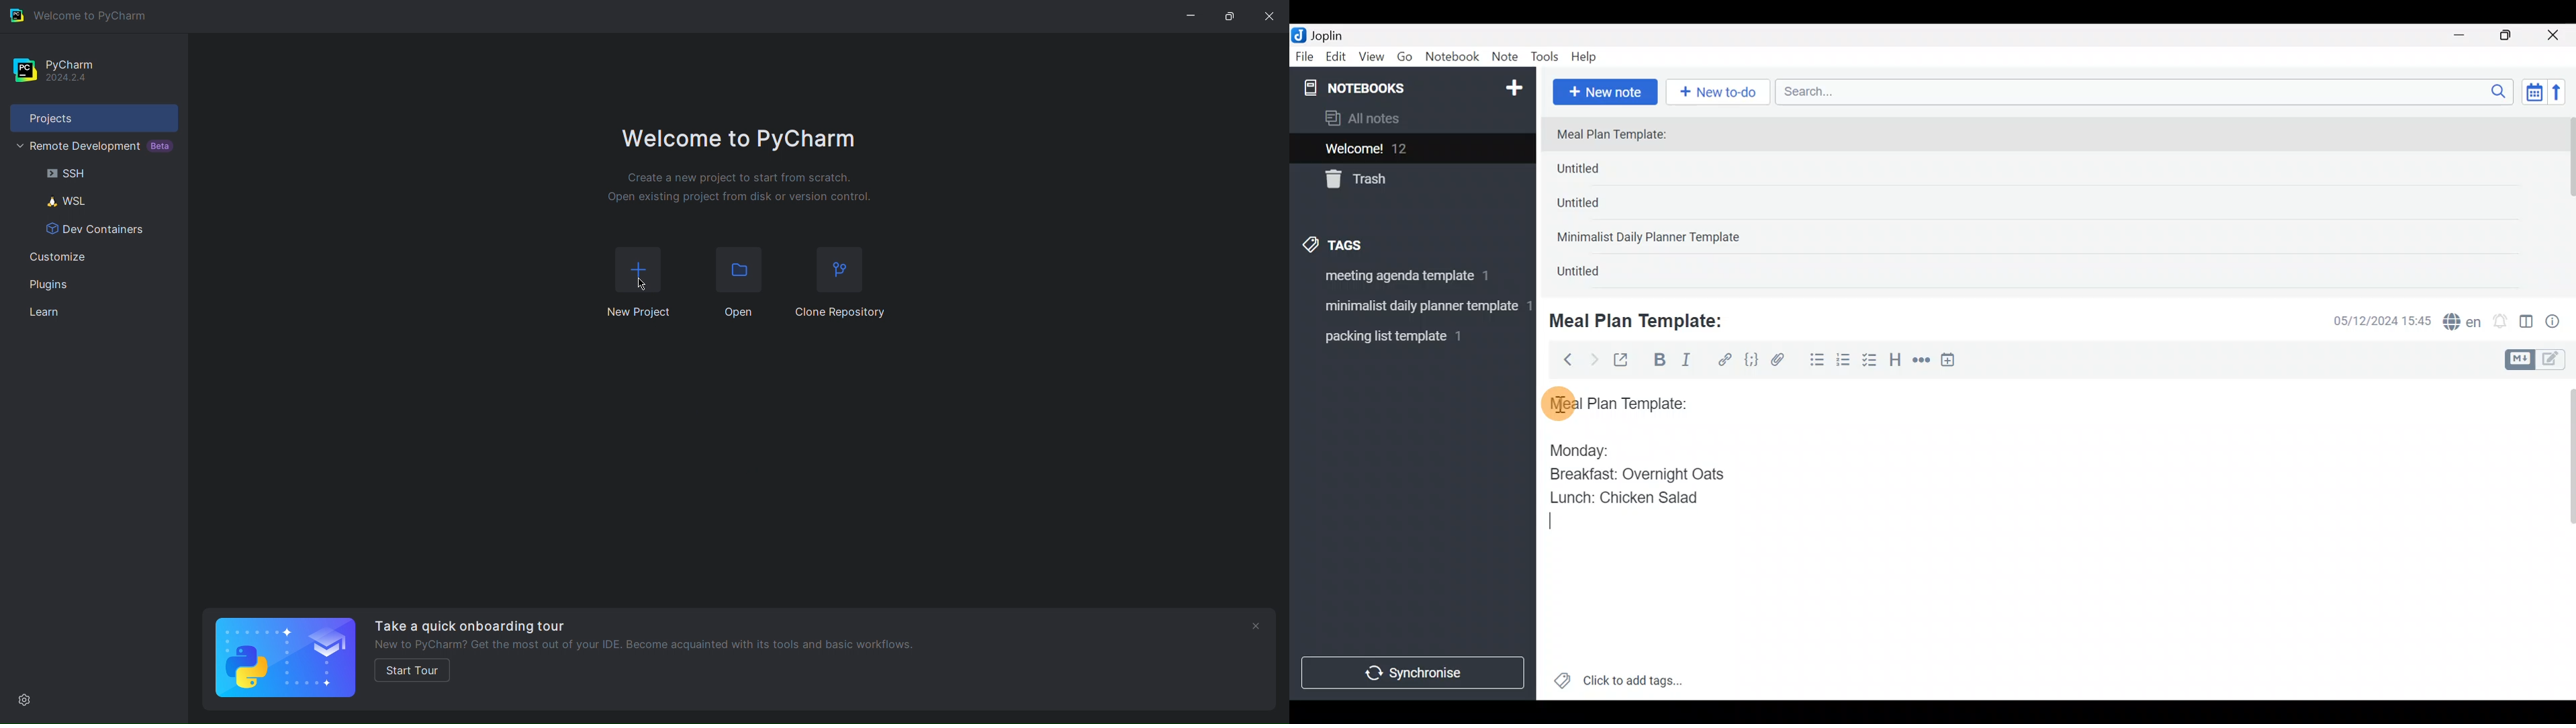 This screenshot has width=2576, height=728. Describe the element at coordinates (1896, 362) in the screenshot. I see `Heading` at that location.